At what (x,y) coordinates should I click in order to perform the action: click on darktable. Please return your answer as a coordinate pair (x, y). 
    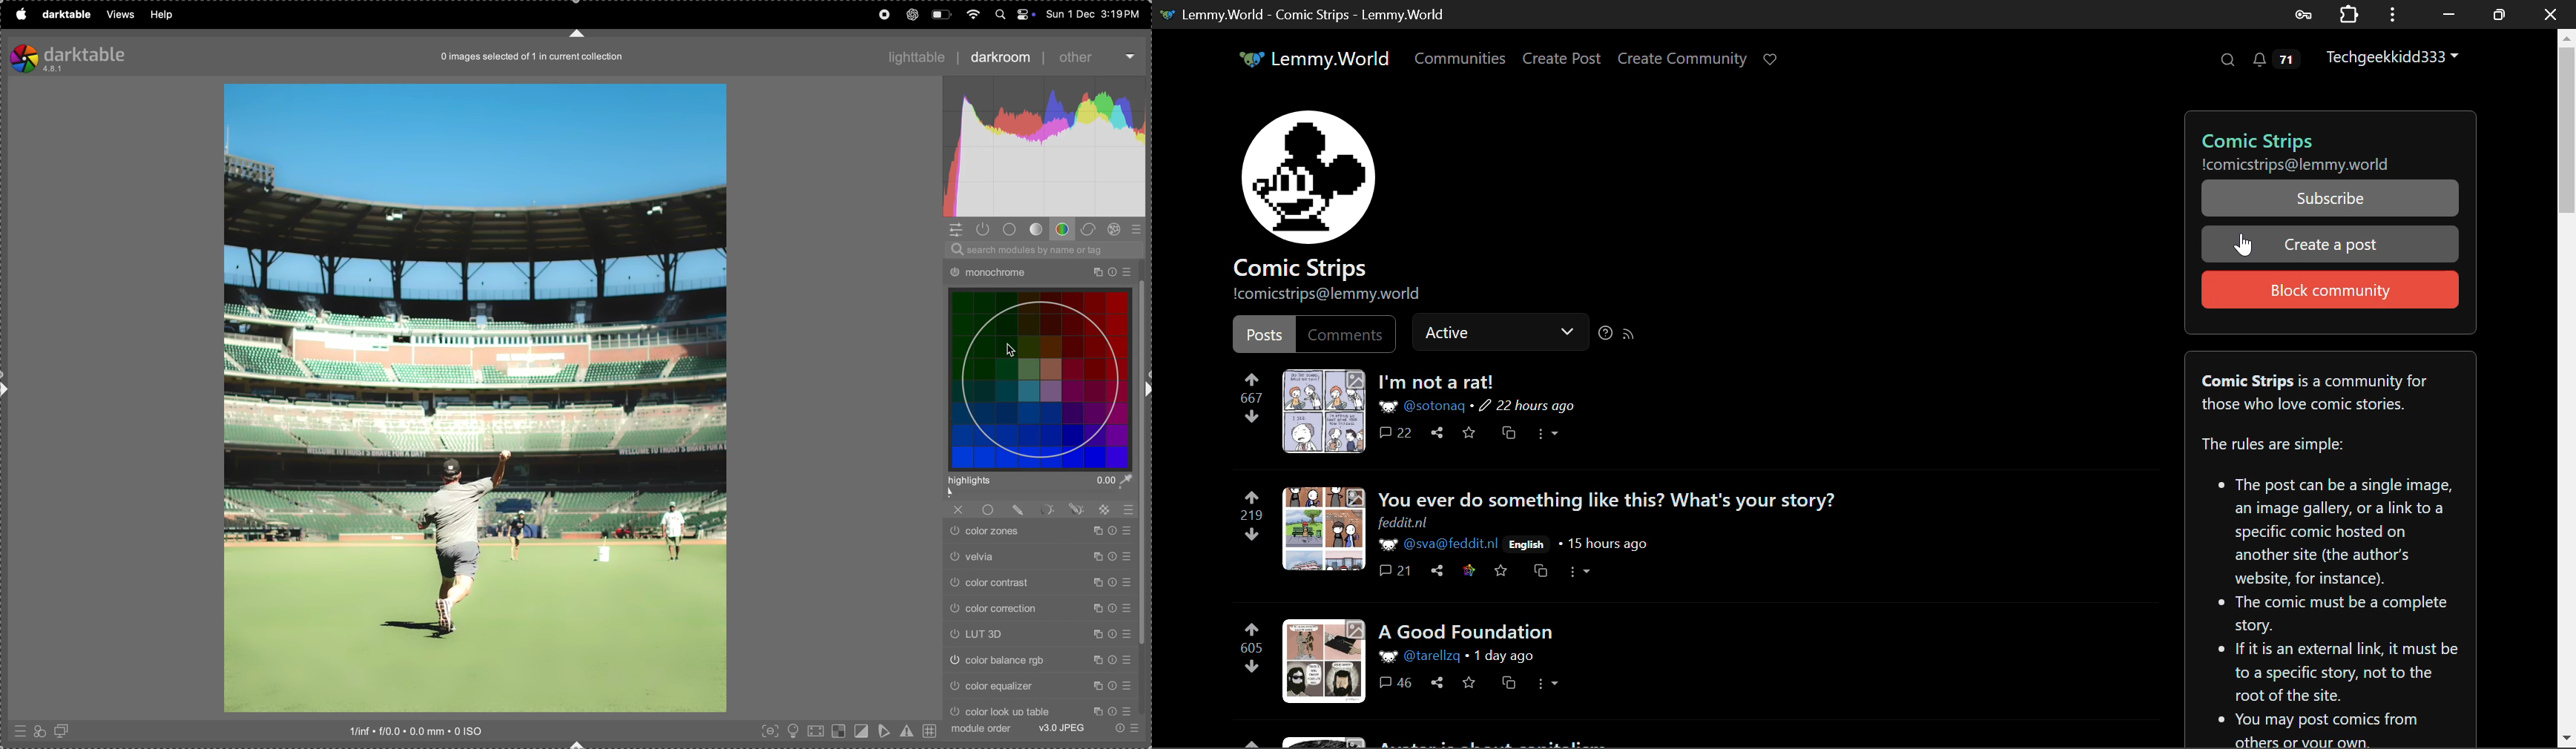
    Looking at the image, I should click on (69, 56).